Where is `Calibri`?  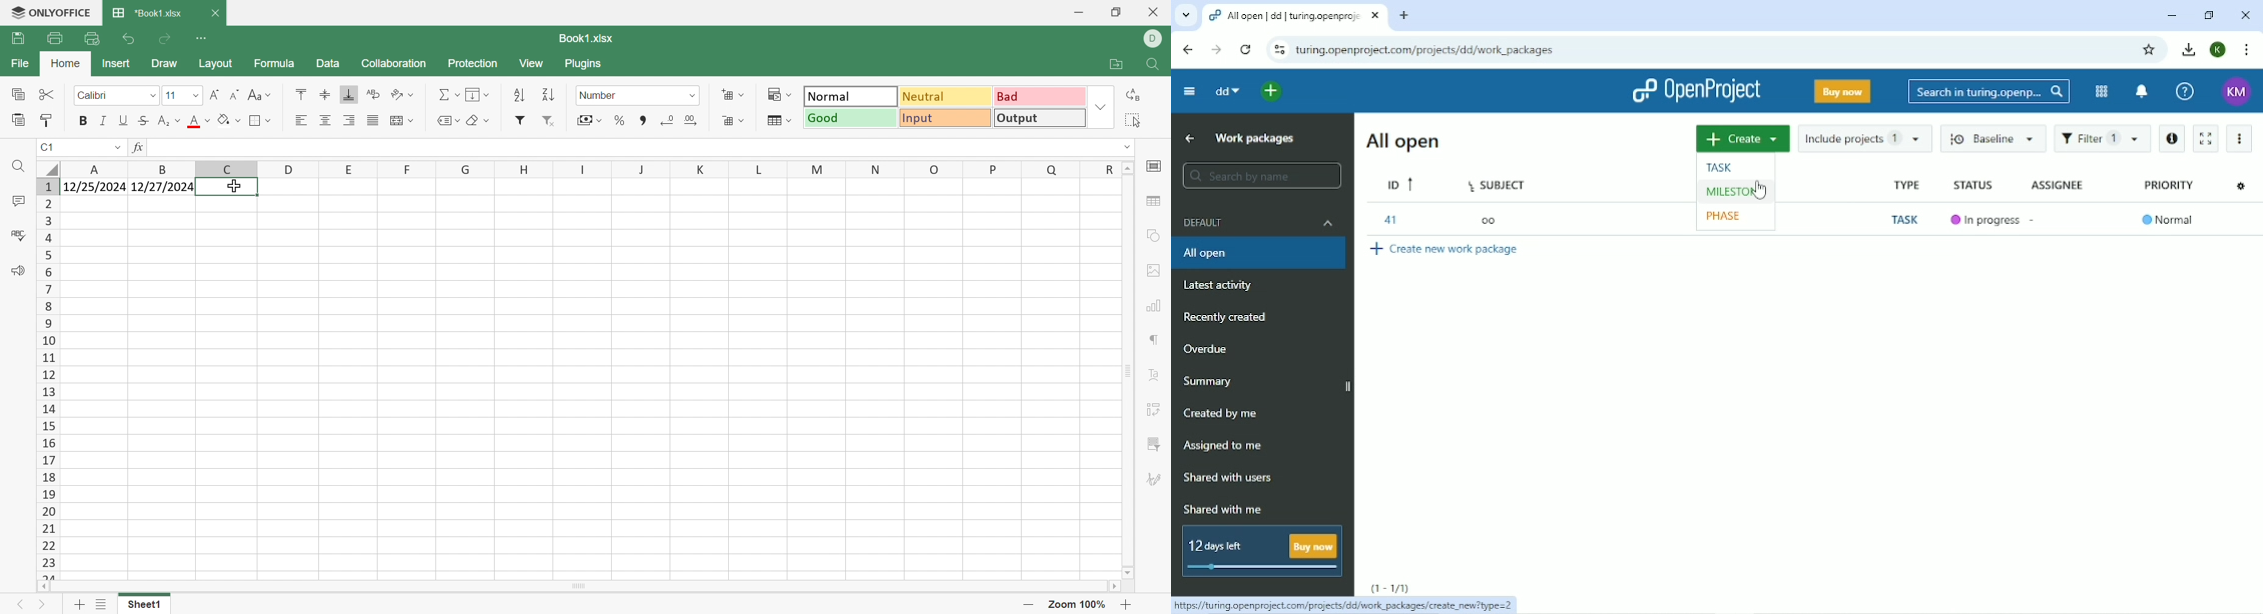
Calibri is located at coordinates (97, 96).